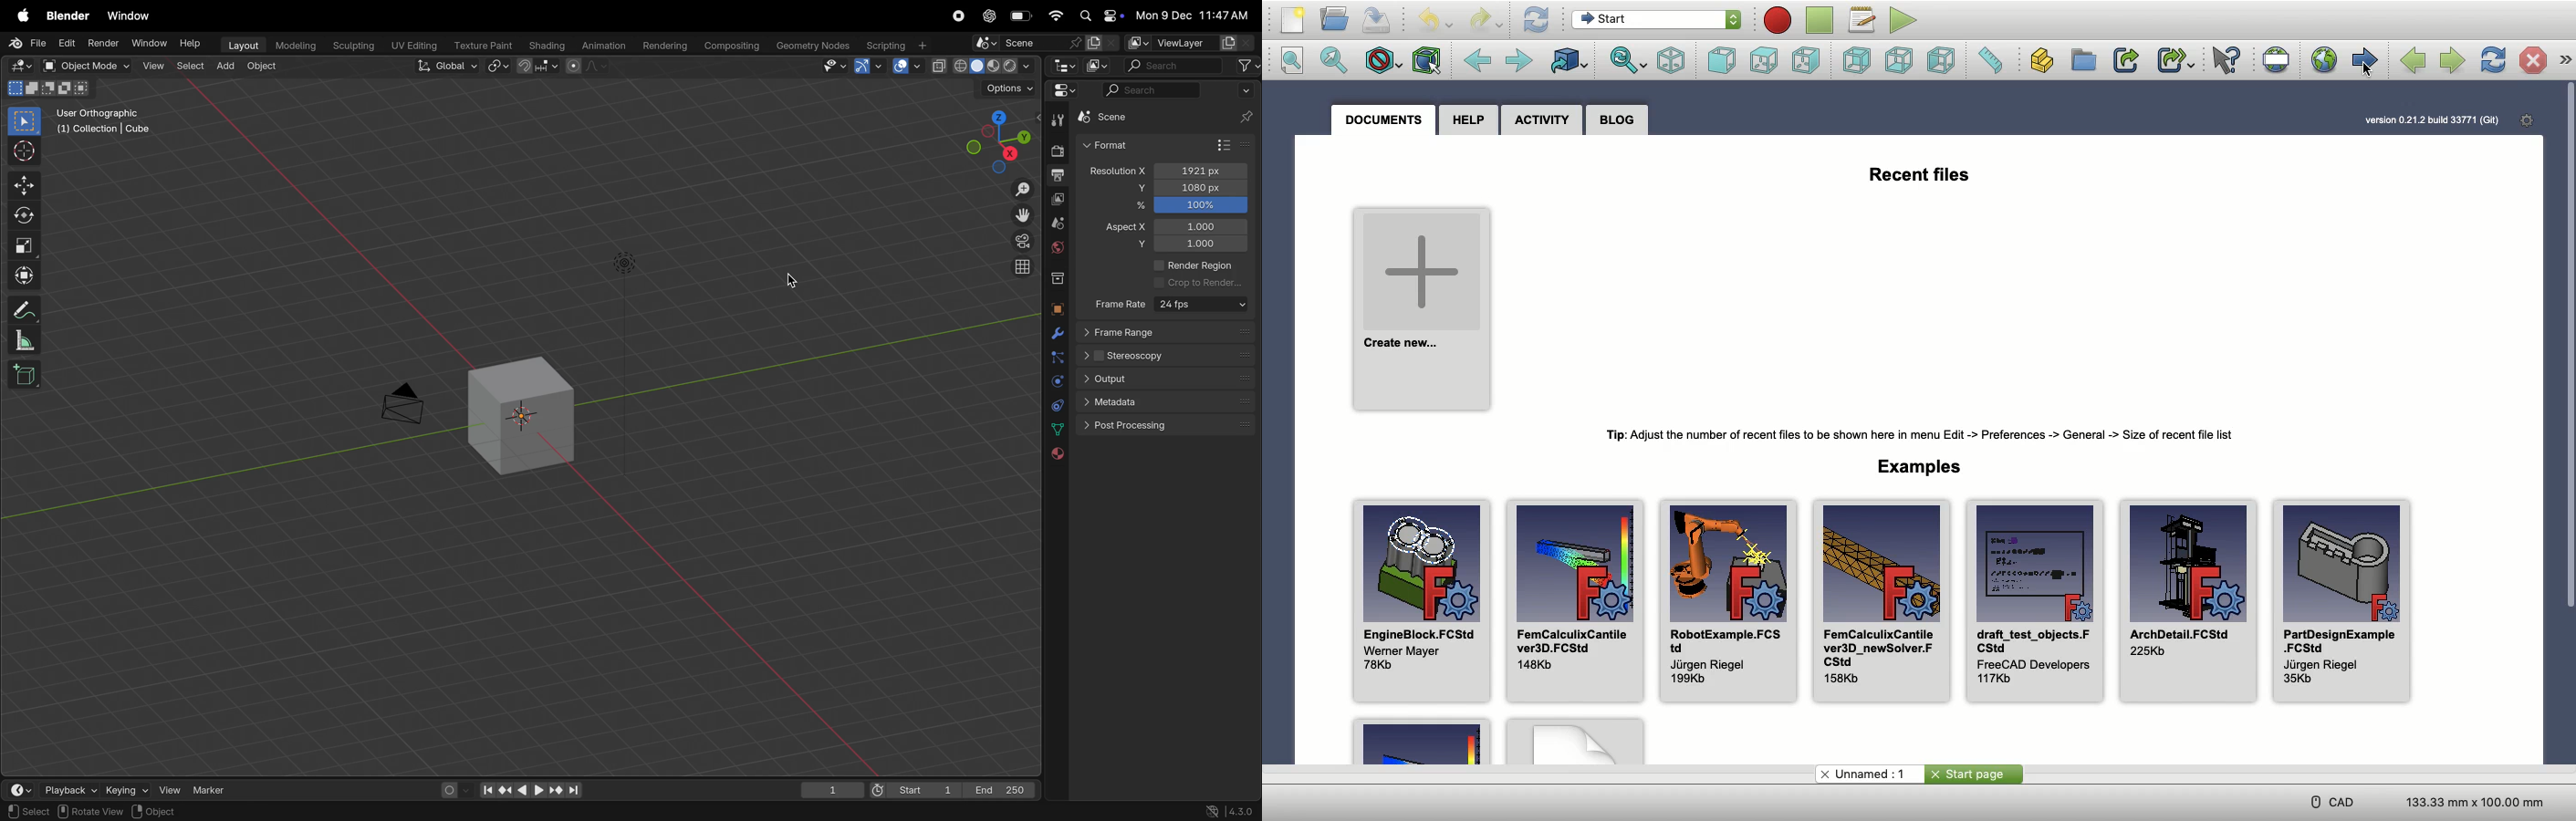 This screenshot has height=840, width=2576. What do you see at coordinates (2533, 60) in the screenshot?
I see `Stop loading` at bounding box center [2533, 60].